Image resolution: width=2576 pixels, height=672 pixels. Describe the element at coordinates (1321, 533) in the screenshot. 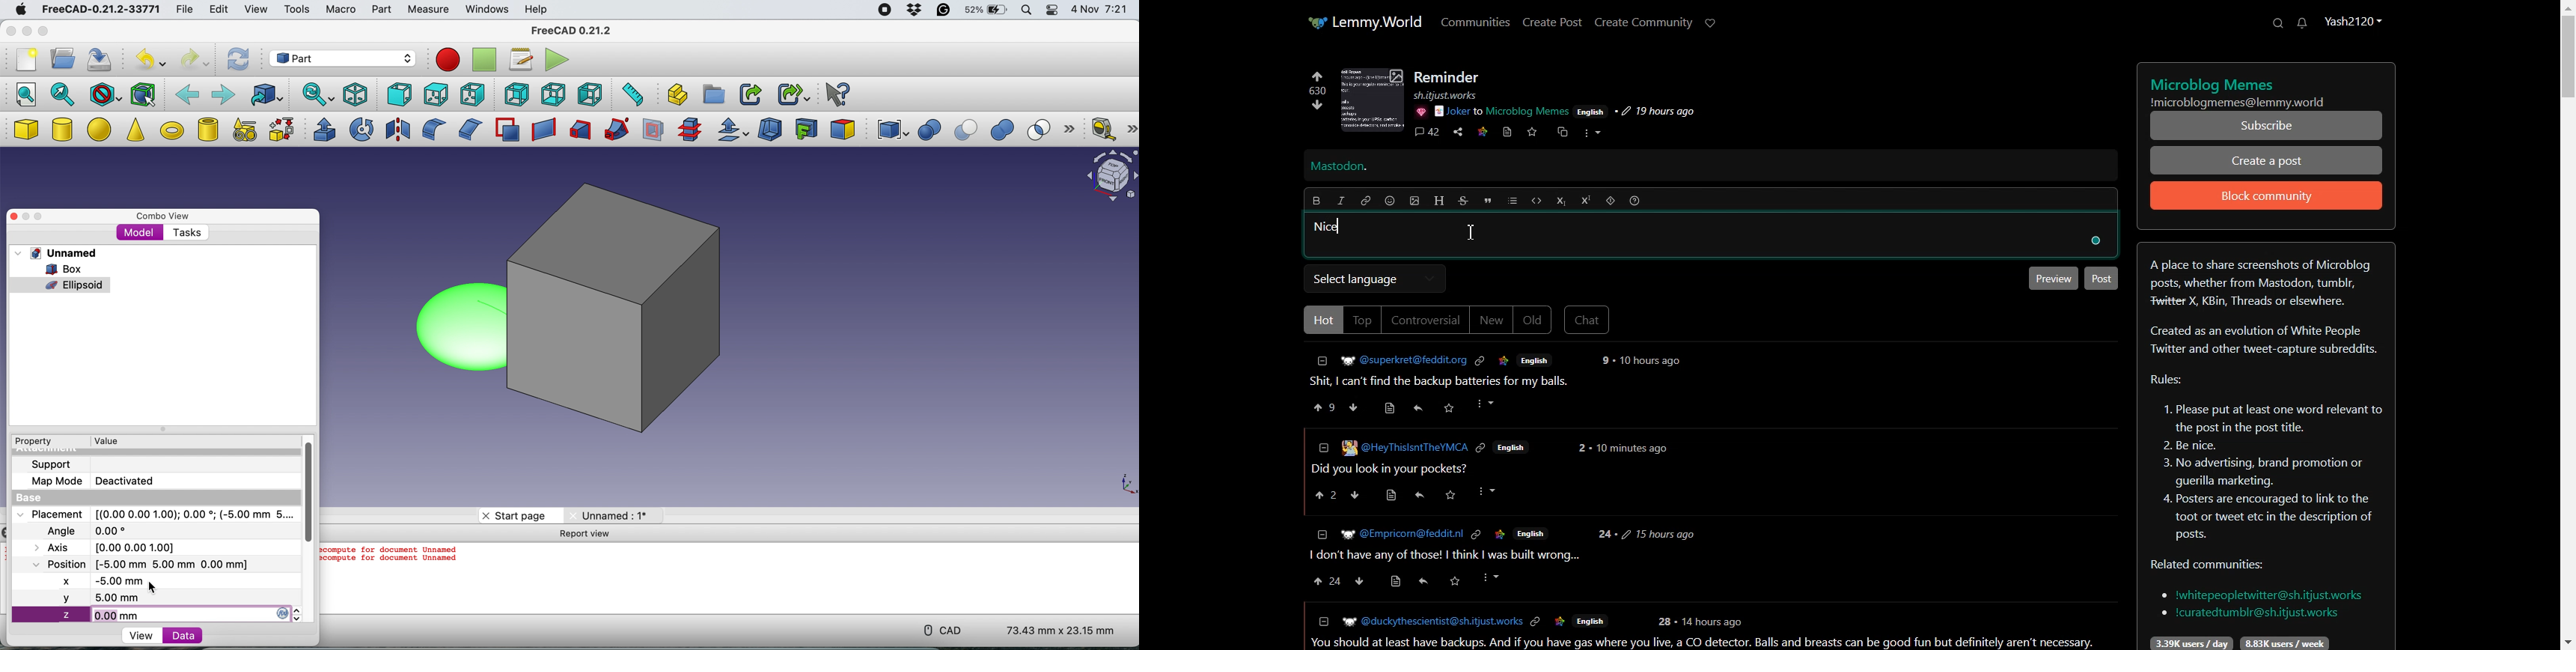

I see `=}` at that location.